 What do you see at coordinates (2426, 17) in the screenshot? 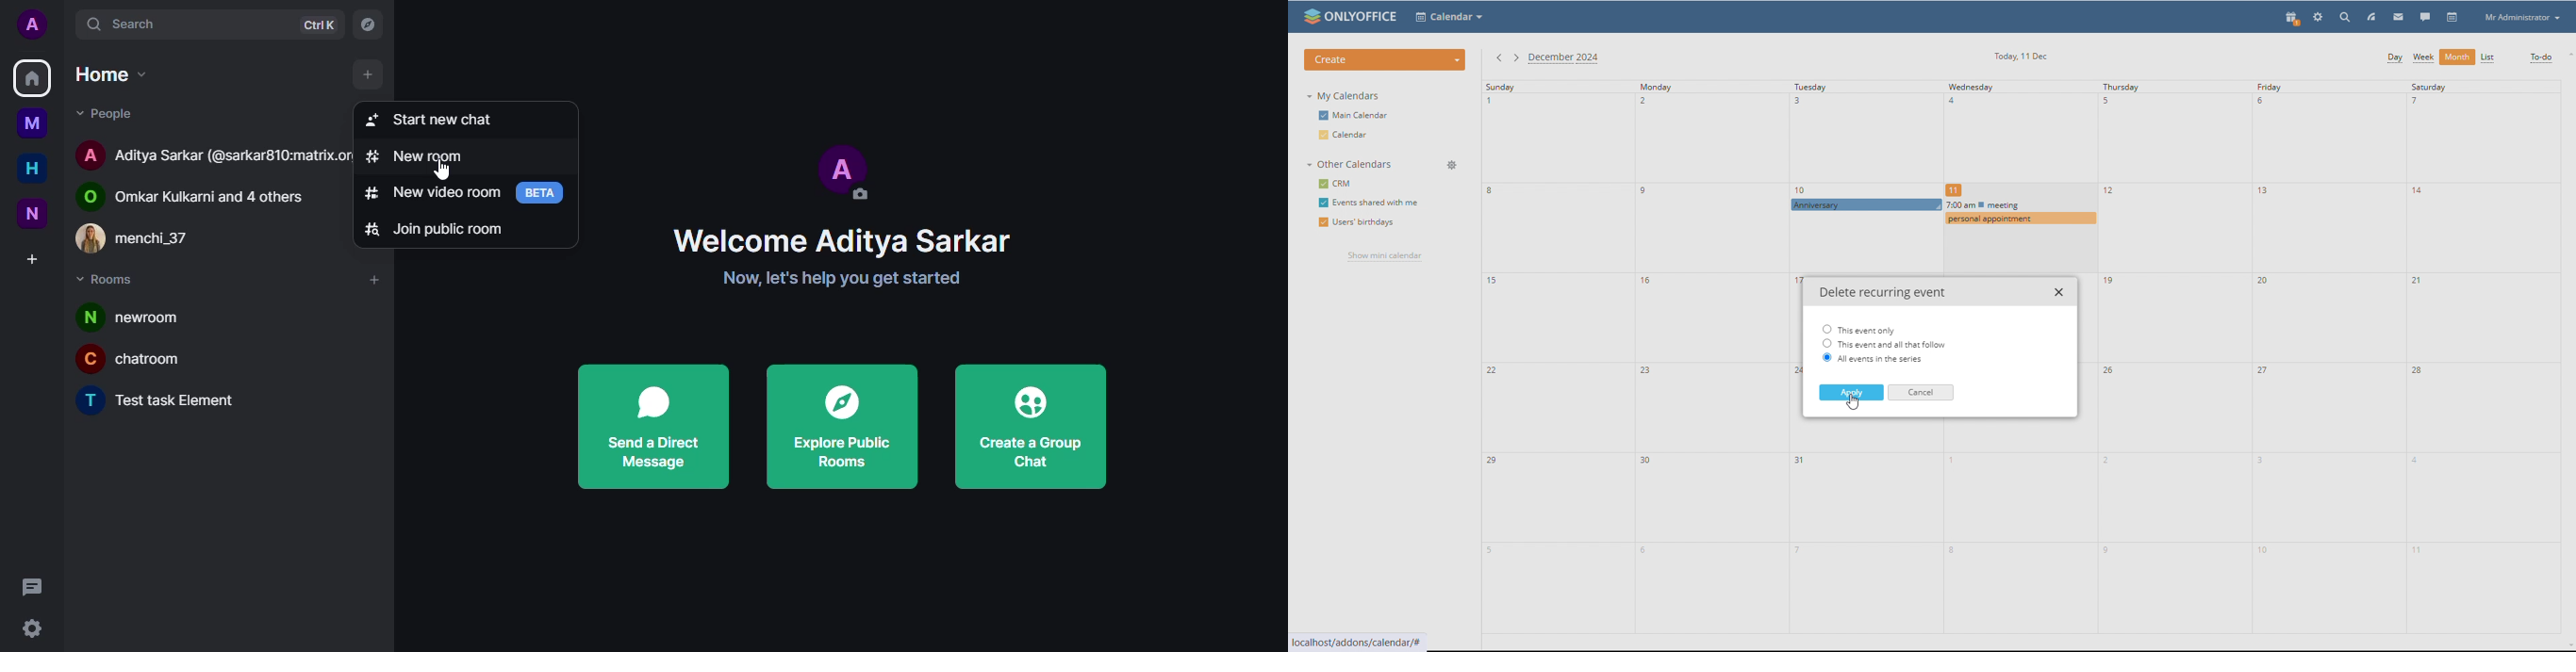
I see `talk` at bounding box center [2426, 17].